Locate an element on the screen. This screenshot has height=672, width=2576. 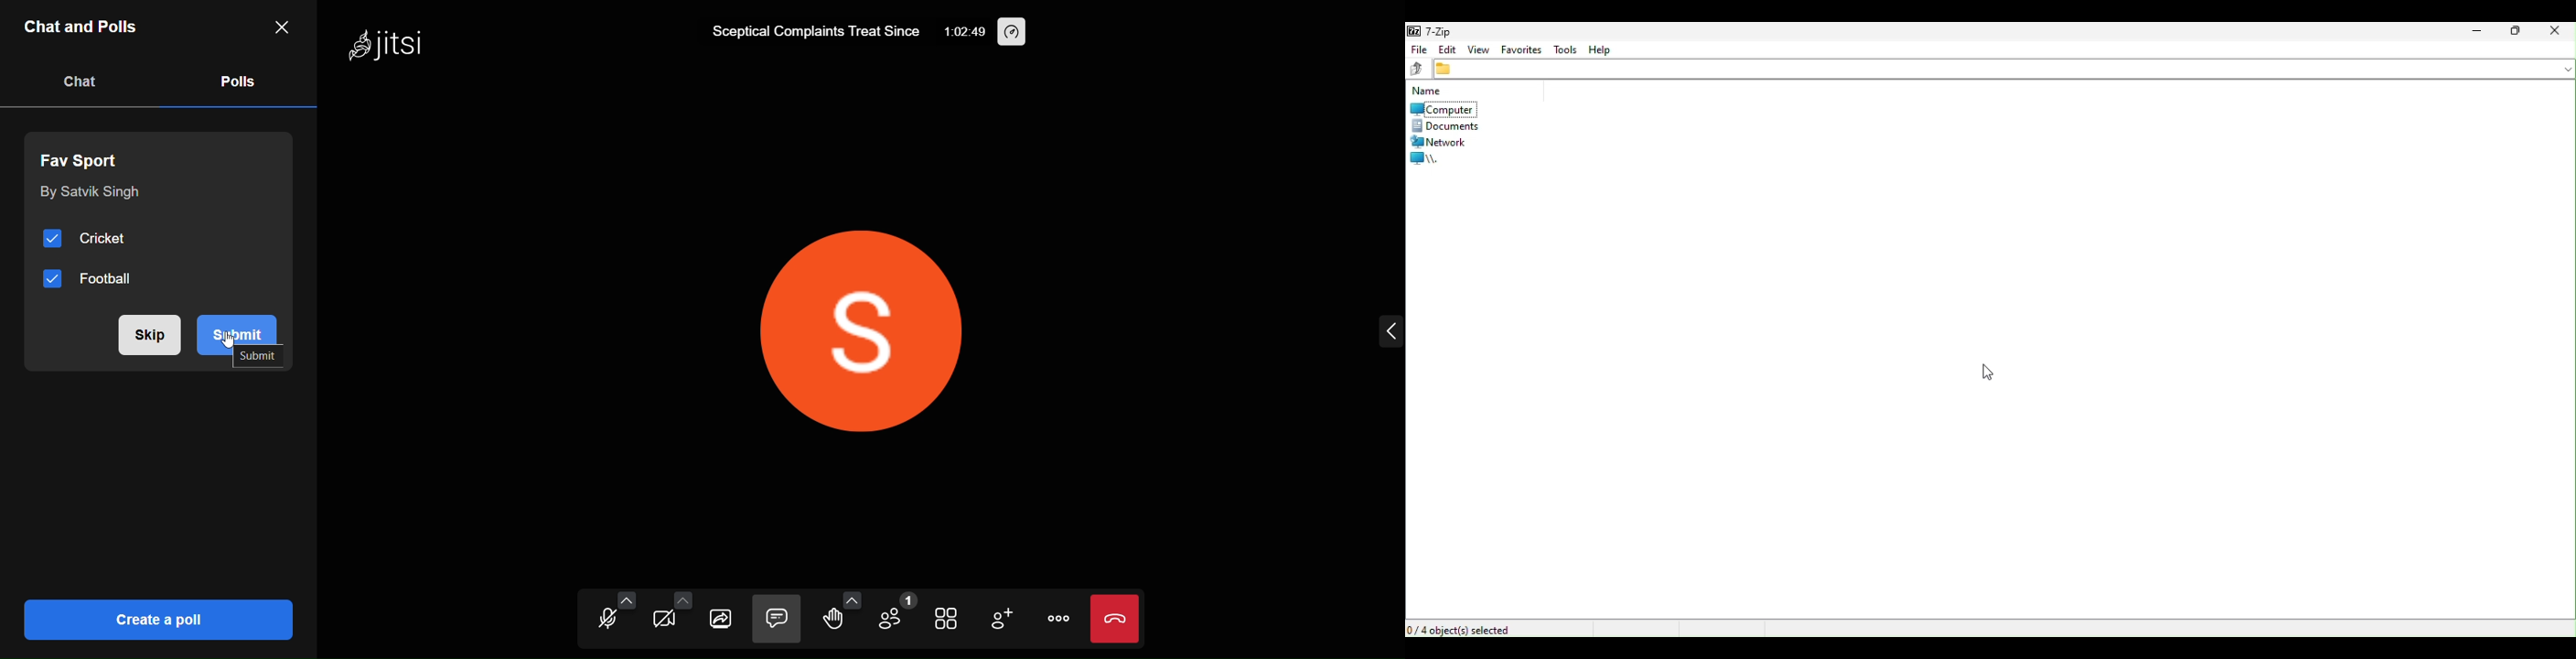
submit is located at coordinates (245, 324).